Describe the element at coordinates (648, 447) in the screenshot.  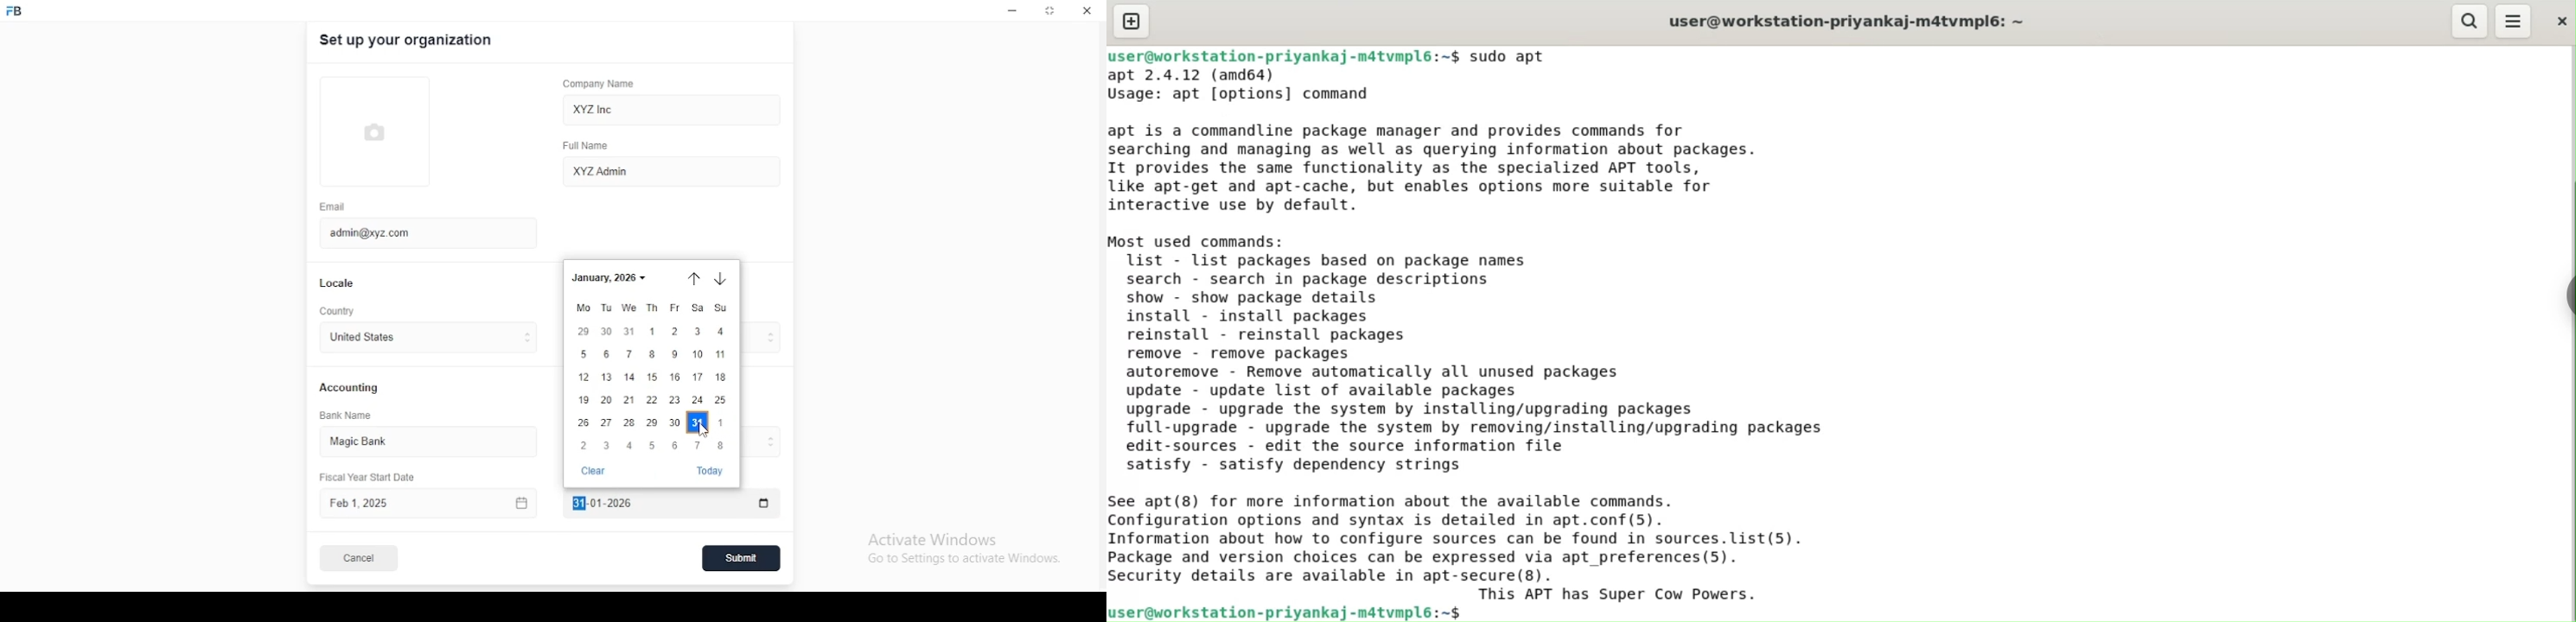
I see `5` at that location.